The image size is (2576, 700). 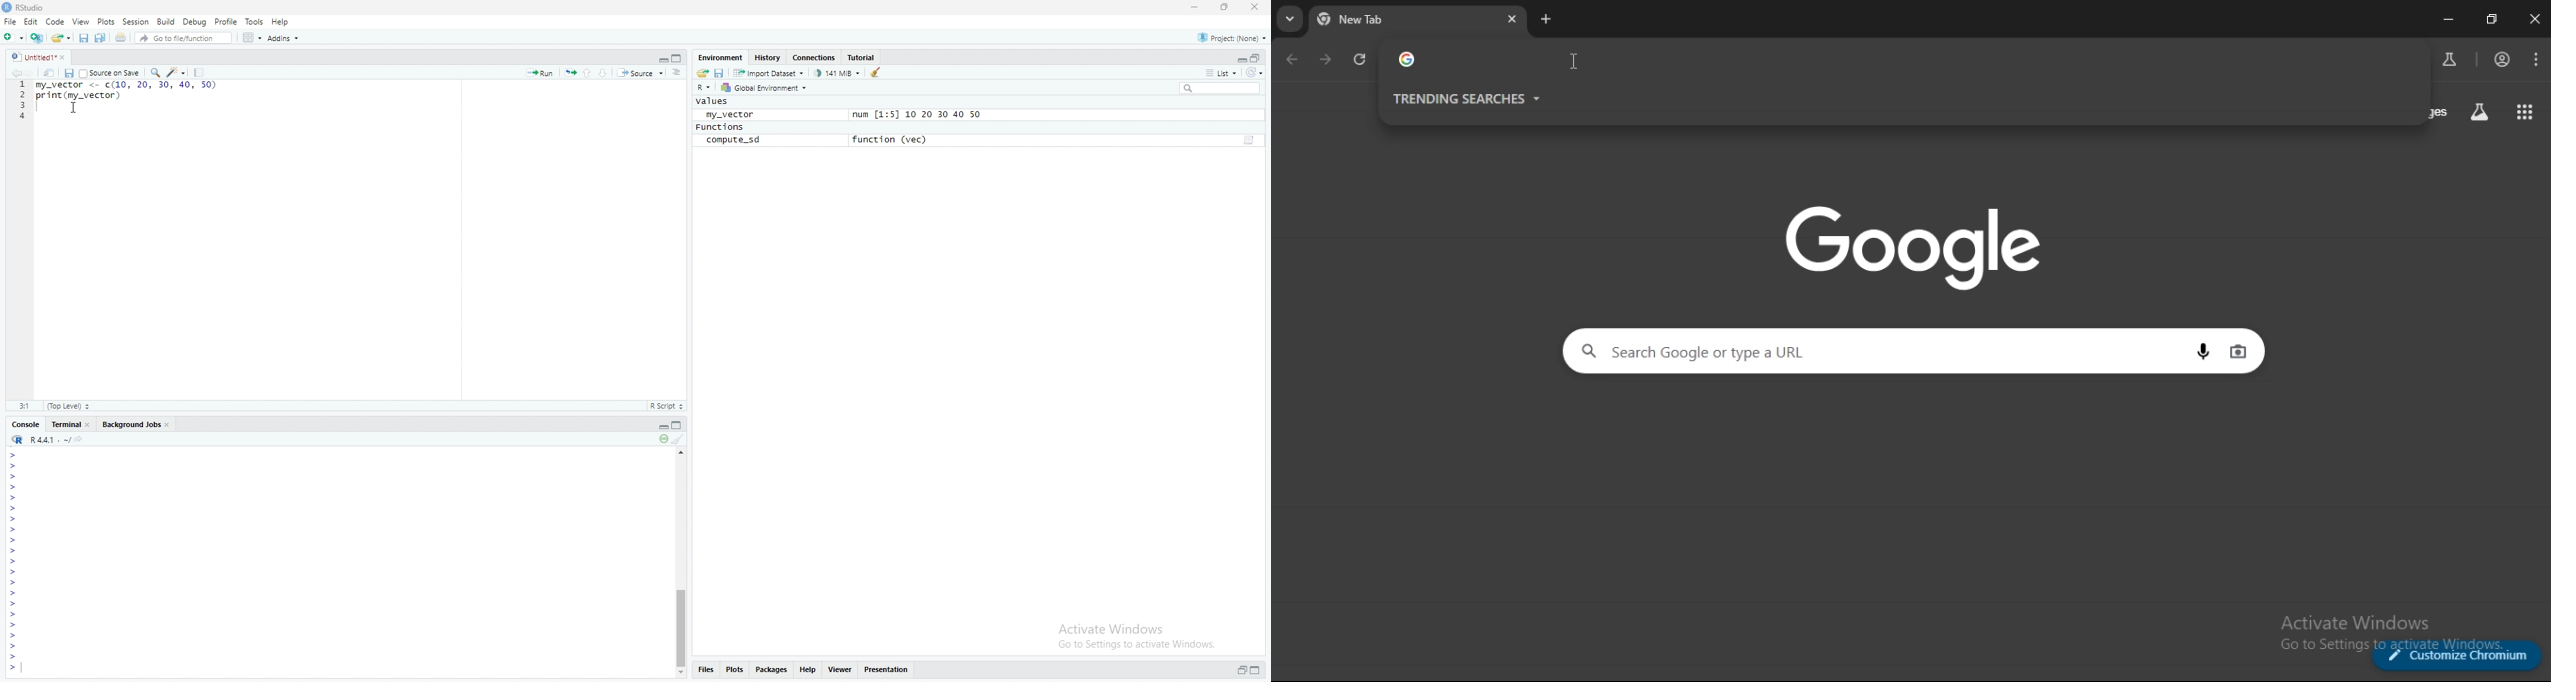 I want to click on Maximize/Restore, so click(x=1257, y=58).